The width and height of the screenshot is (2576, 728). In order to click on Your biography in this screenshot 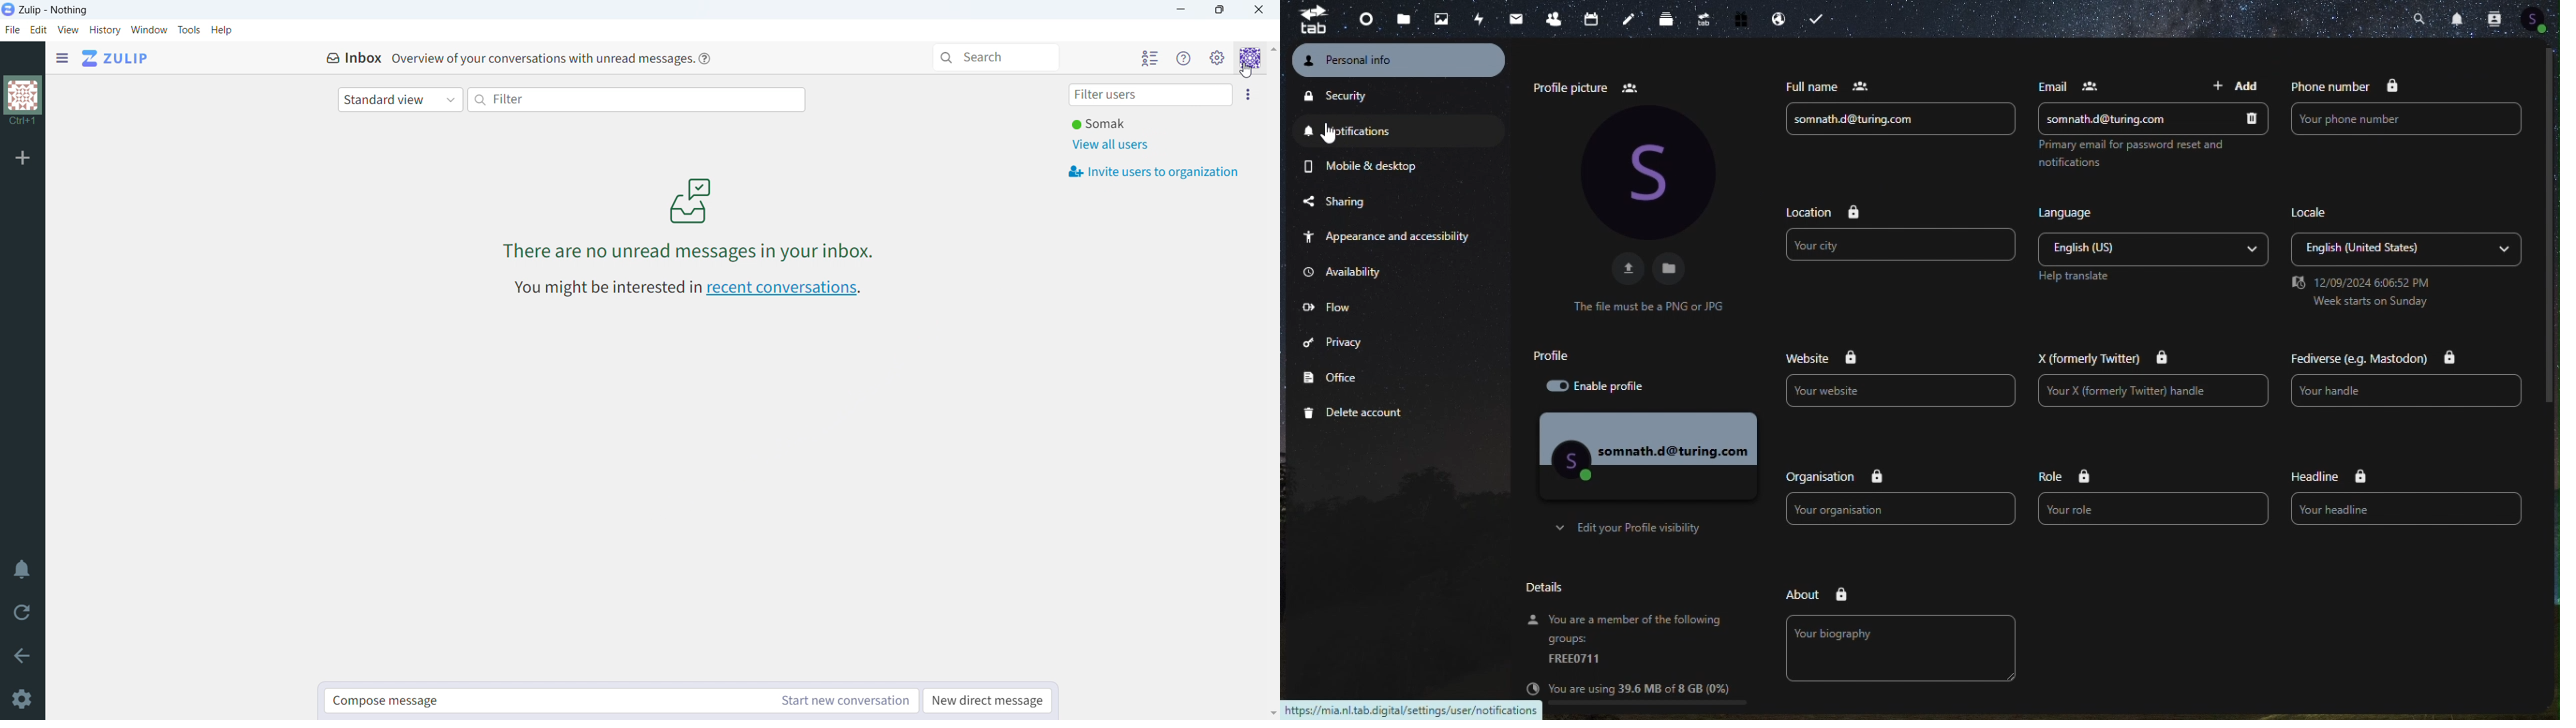, I will do `click(1903, 647)`.